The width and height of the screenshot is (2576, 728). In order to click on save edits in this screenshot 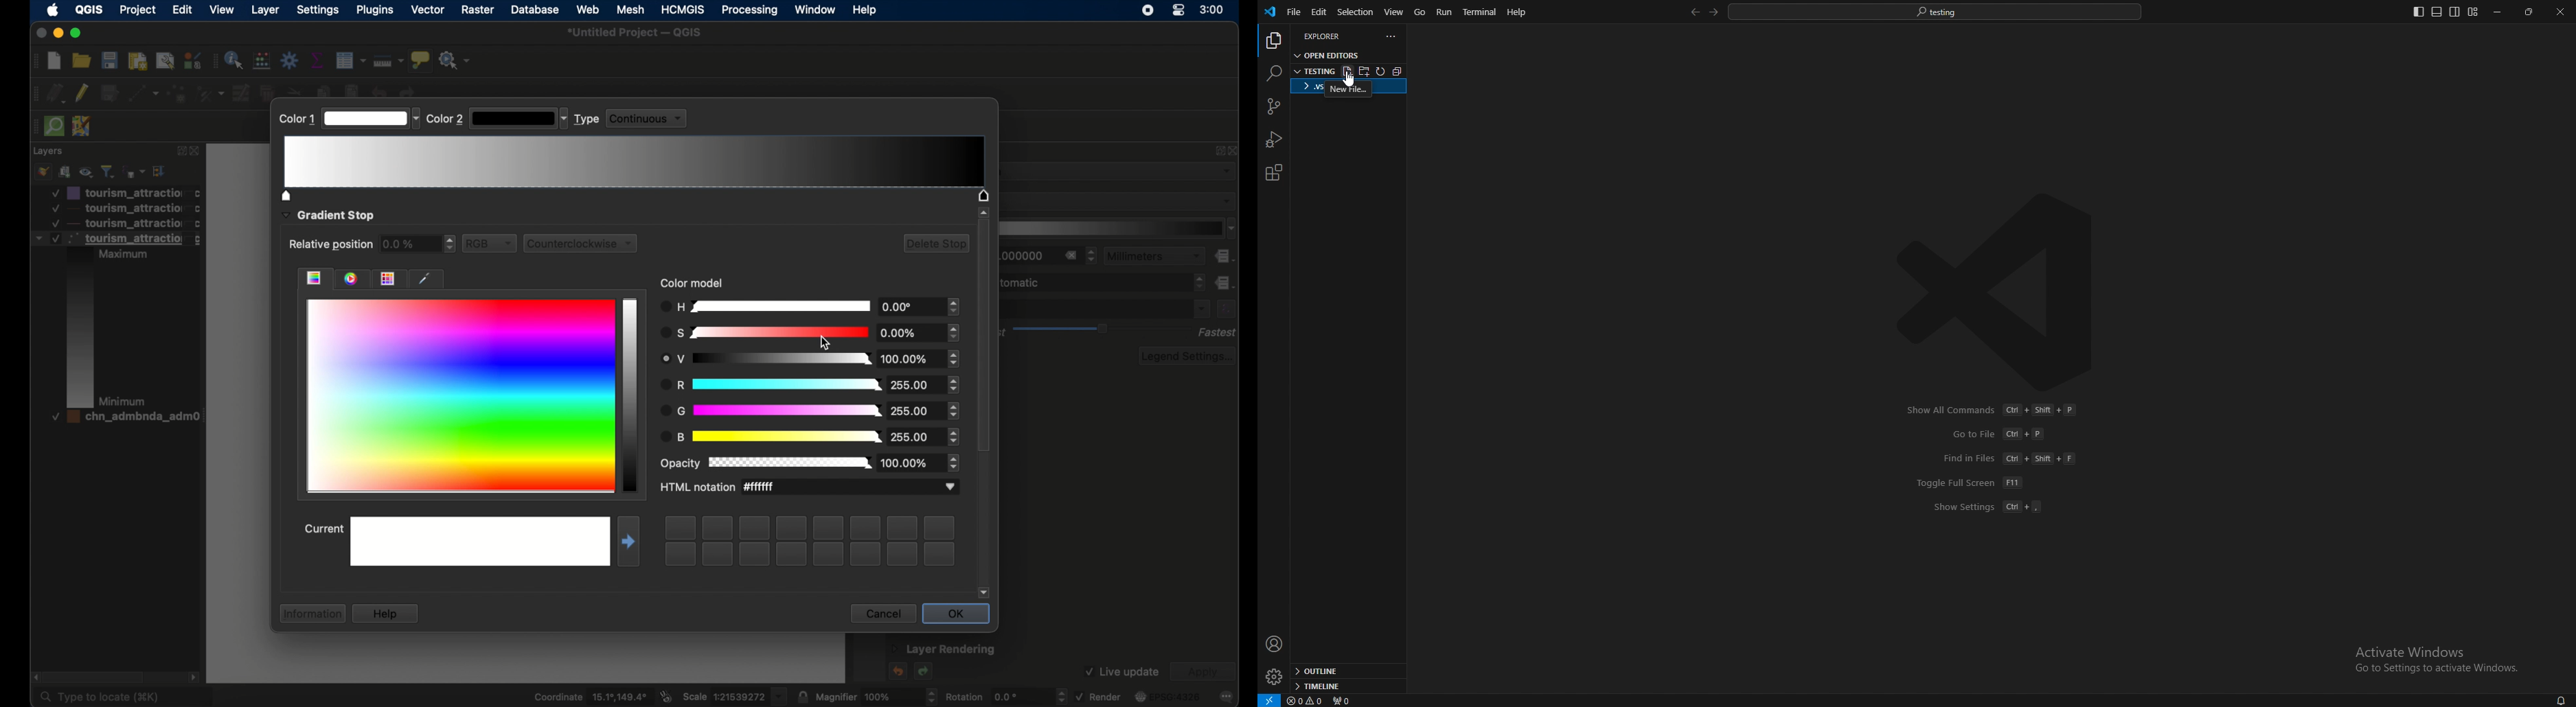, I will do `click(109, 93)`.